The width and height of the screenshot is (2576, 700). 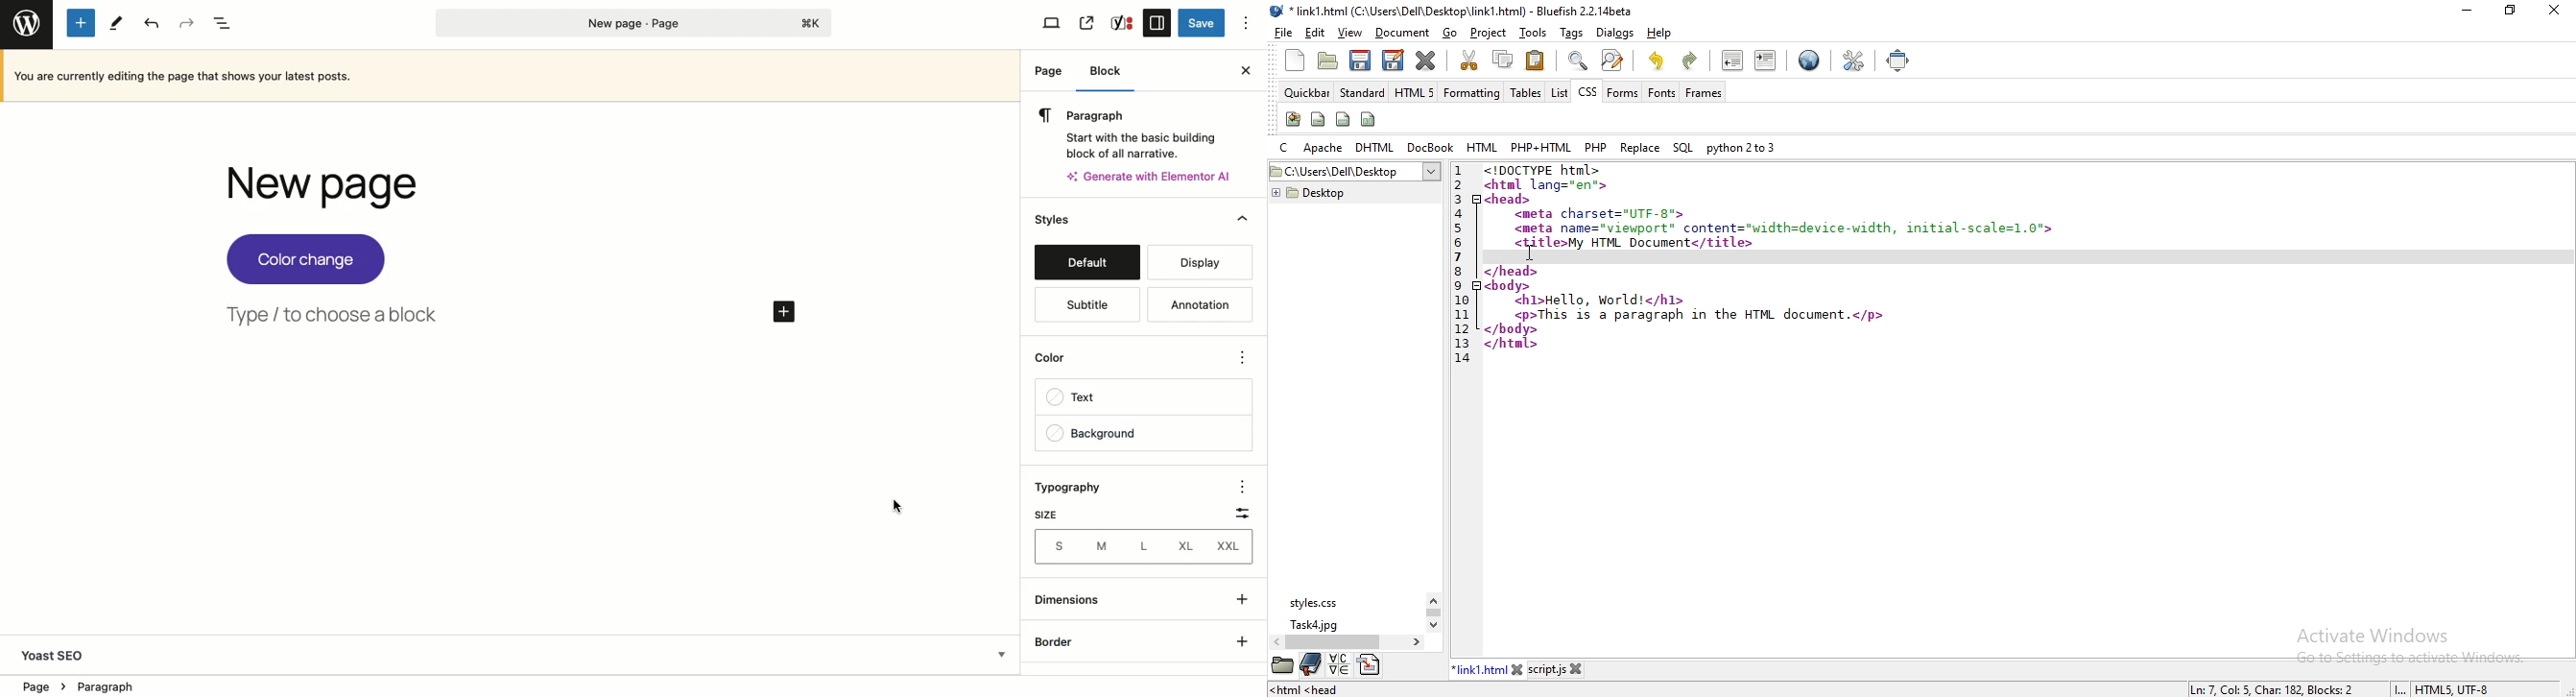 What do you see at coordinates (1325, 61) in the screenshot?
I see `open file` at bounding box center [1325, 61].